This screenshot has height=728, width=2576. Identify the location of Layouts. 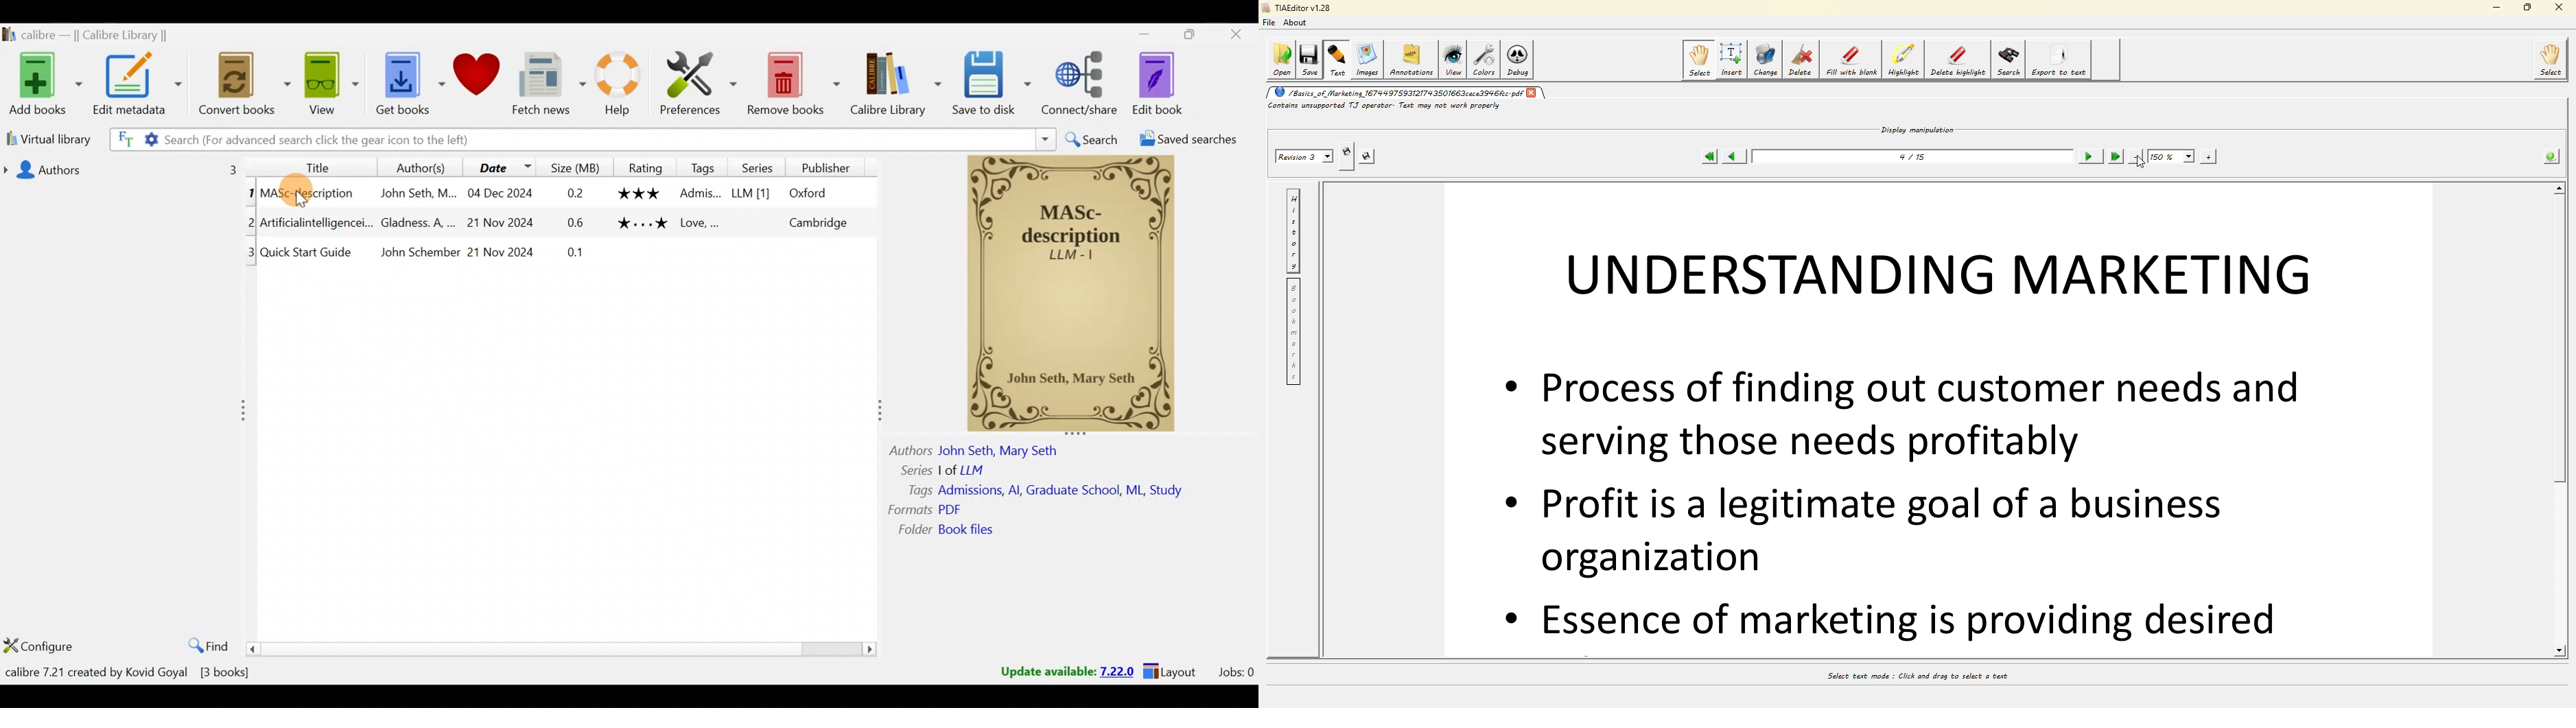
(1176, 674).